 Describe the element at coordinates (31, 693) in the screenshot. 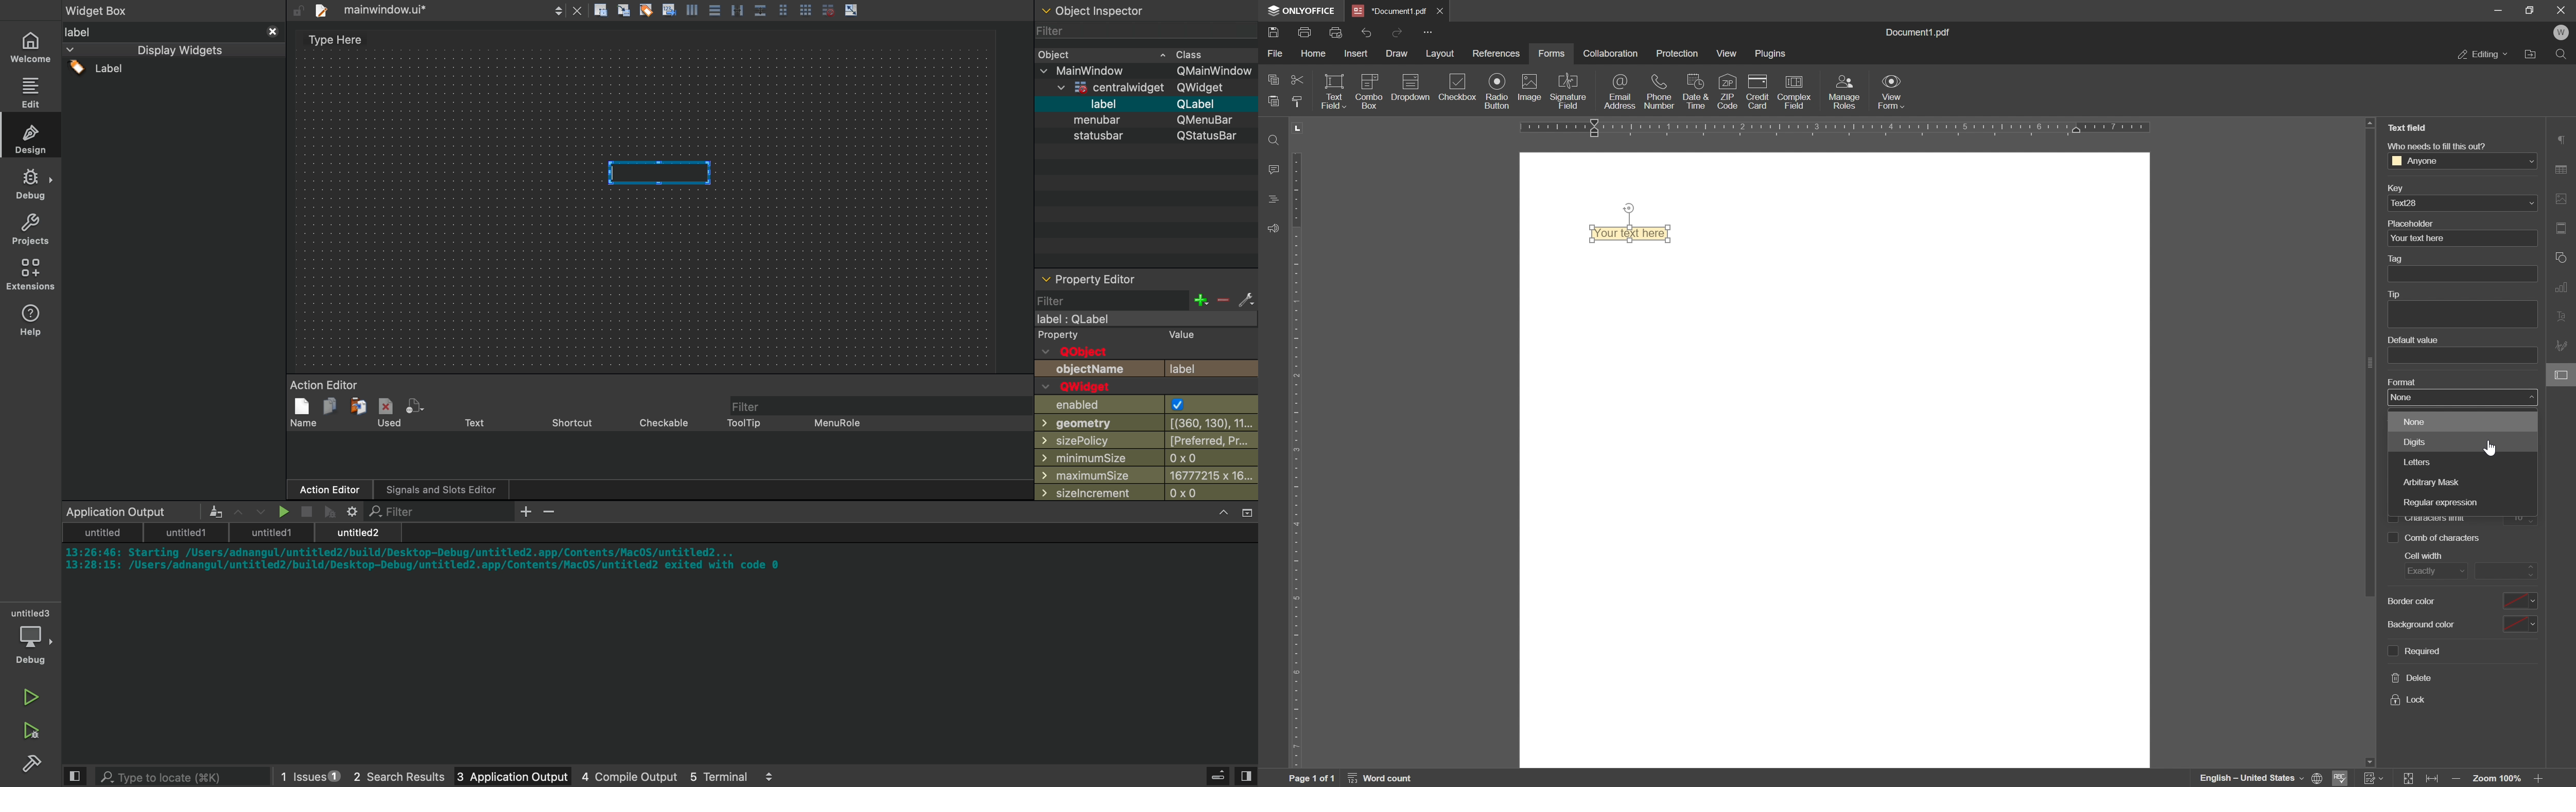

I see `run` at that location.